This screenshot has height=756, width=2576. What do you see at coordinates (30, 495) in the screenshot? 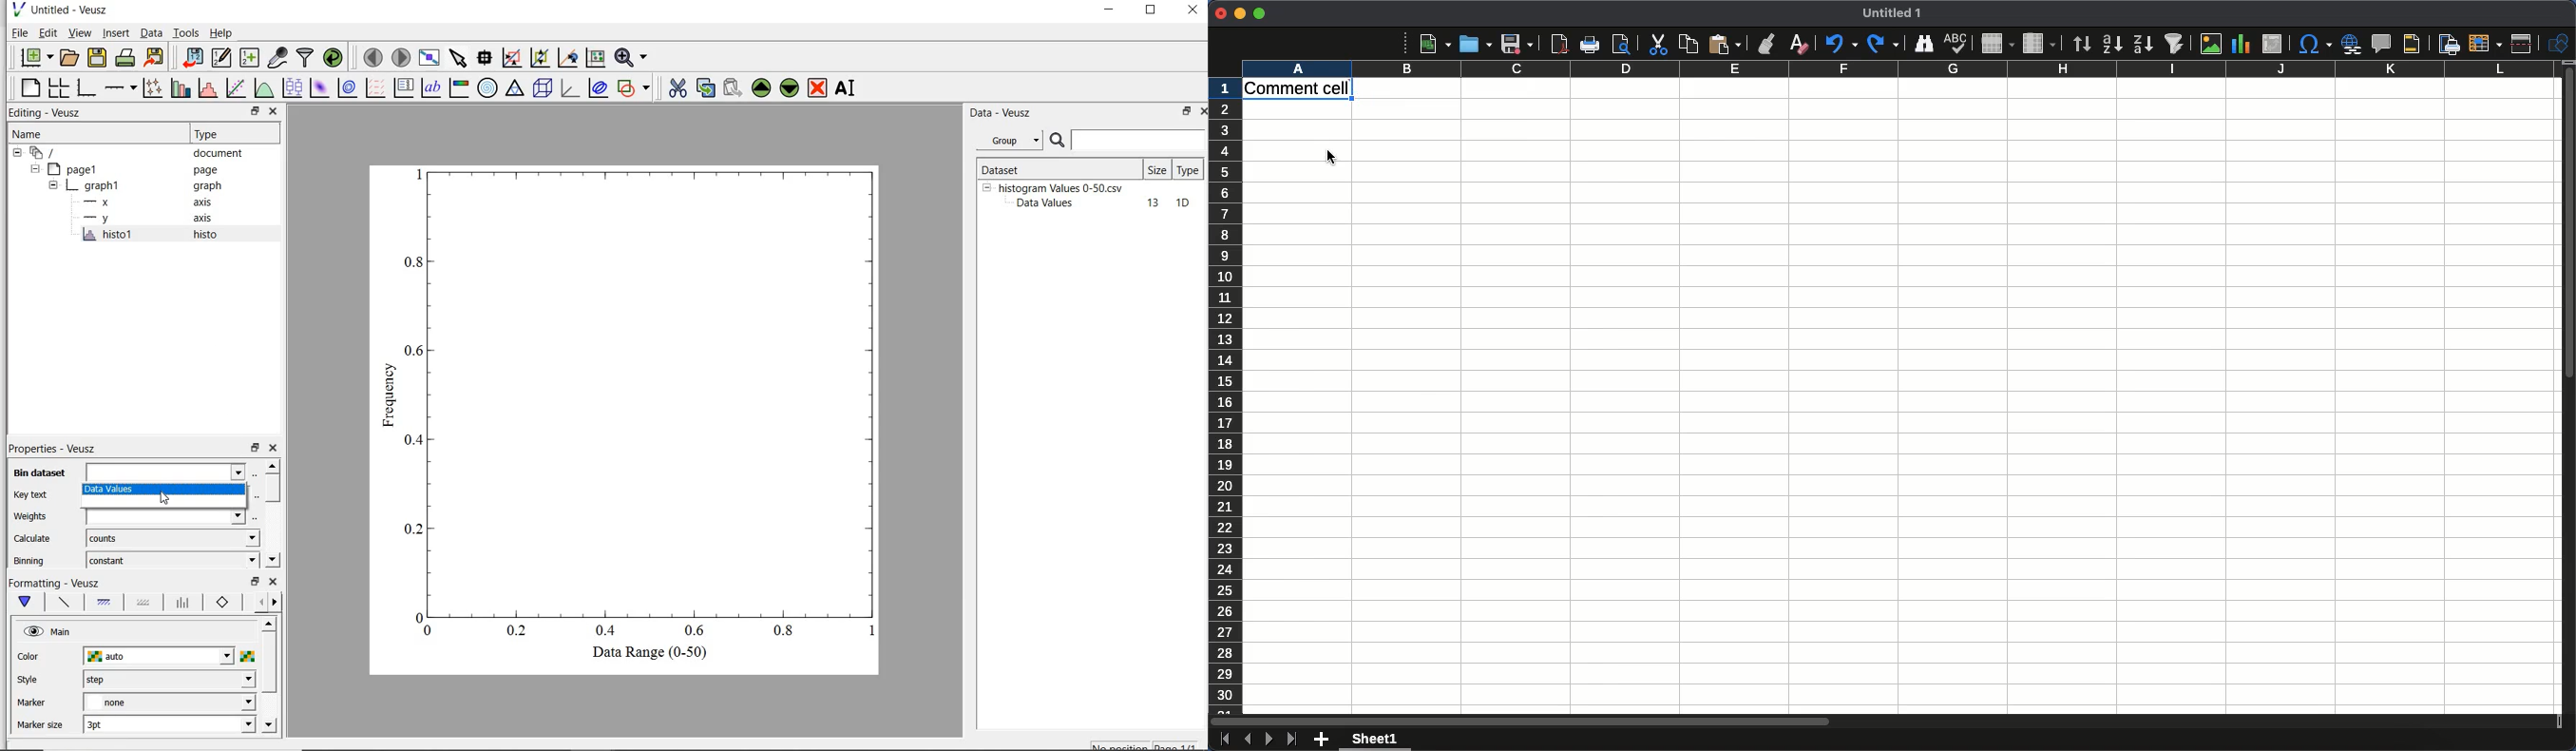
I see `Key text` at bounding box center [30, 495].